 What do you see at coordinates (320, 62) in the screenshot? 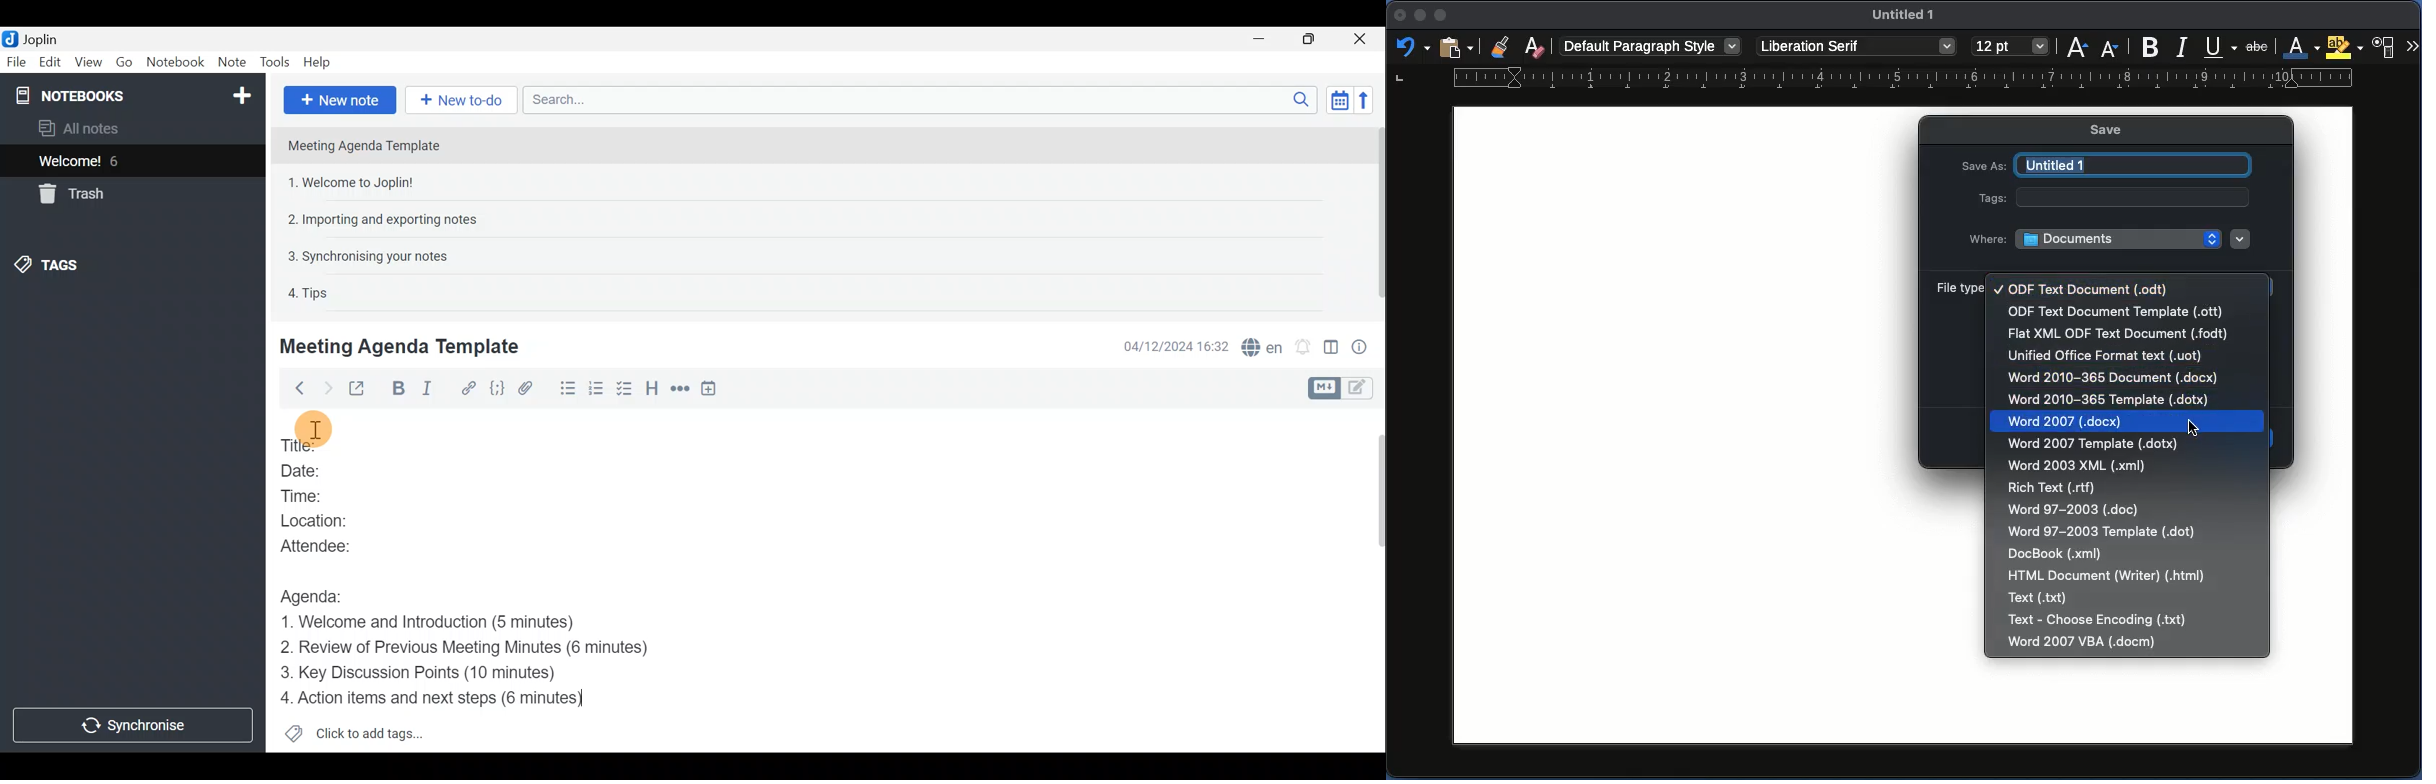
I see `Help` at bounding box center [320, 62].